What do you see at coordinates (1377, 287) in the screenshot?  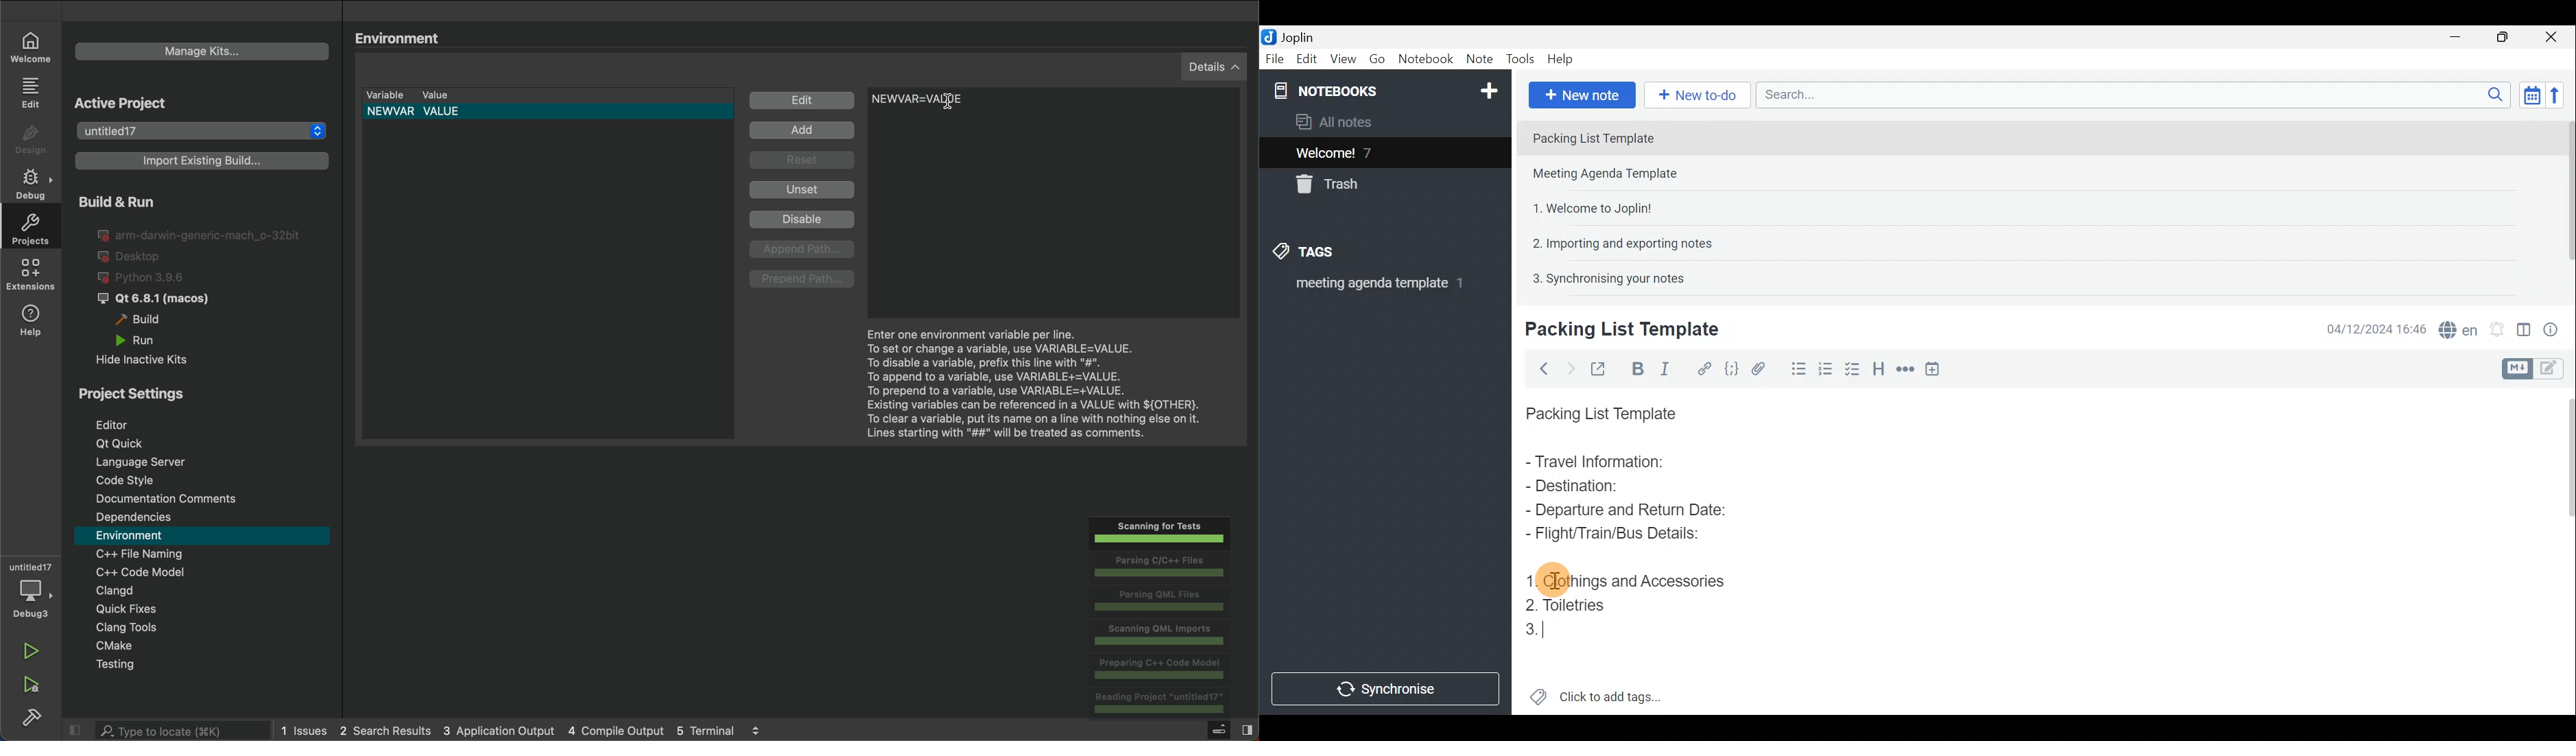 I see `meeting agenda template` at bounding box center [1377, 287].